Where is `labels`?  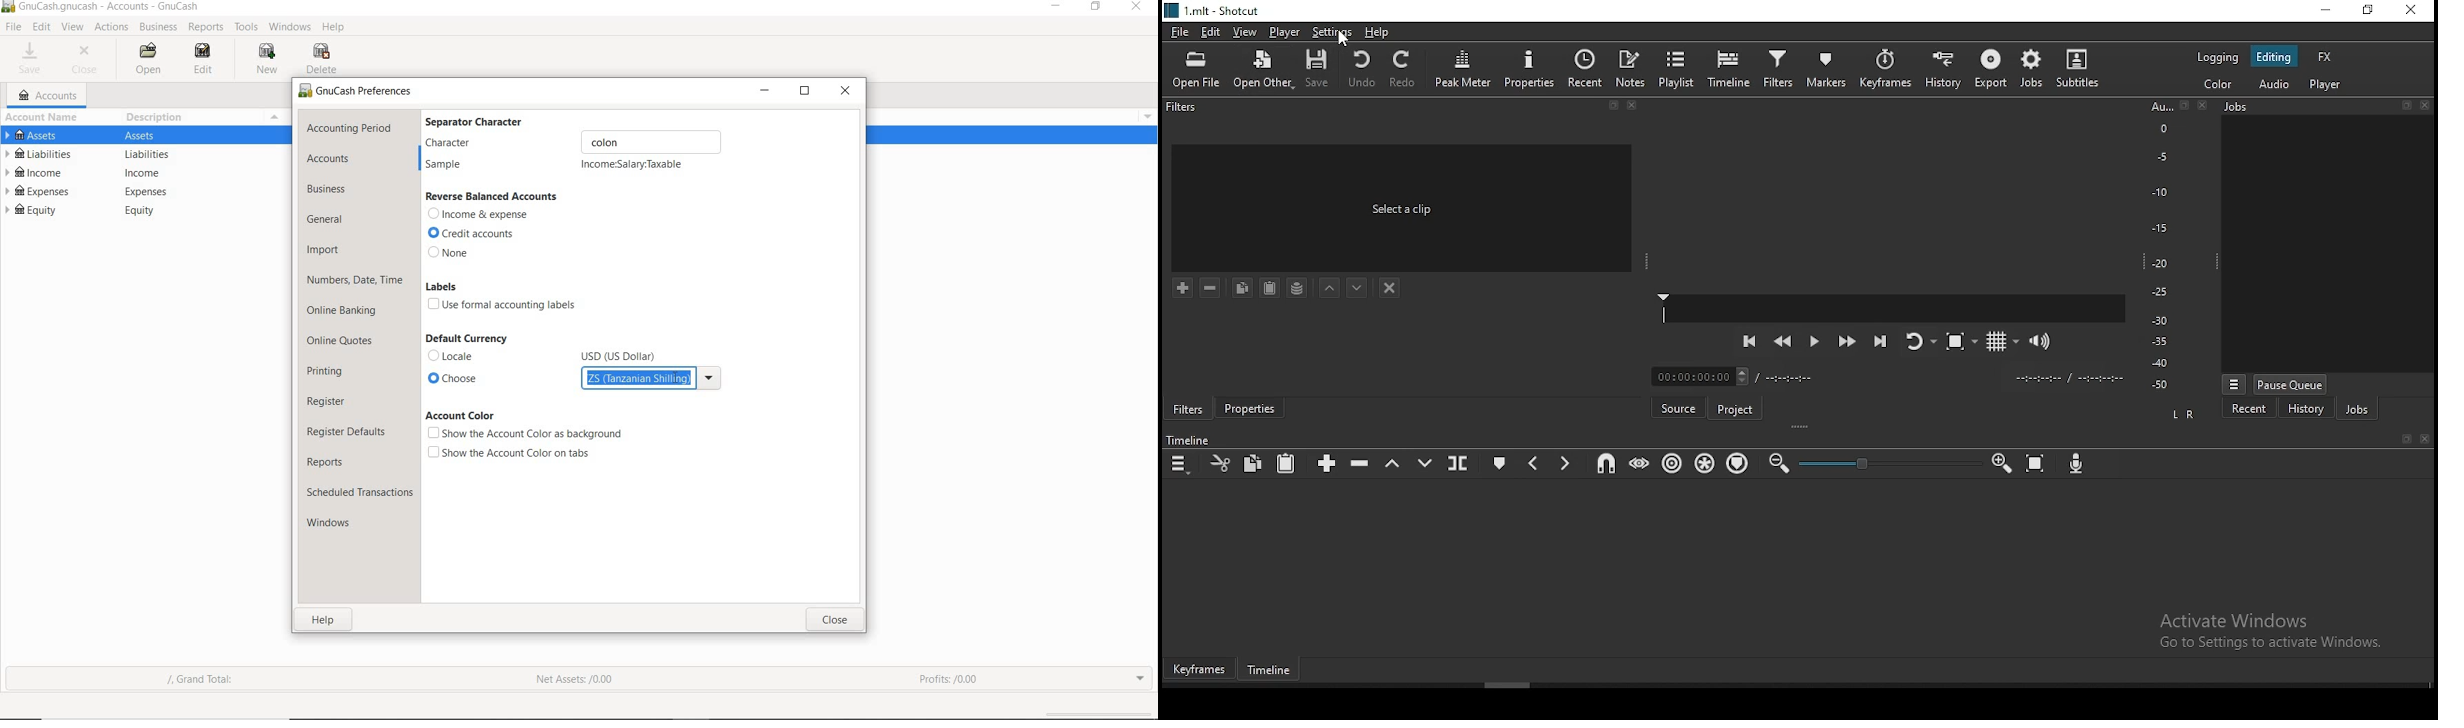
labels is located at coordinates (441, 286).